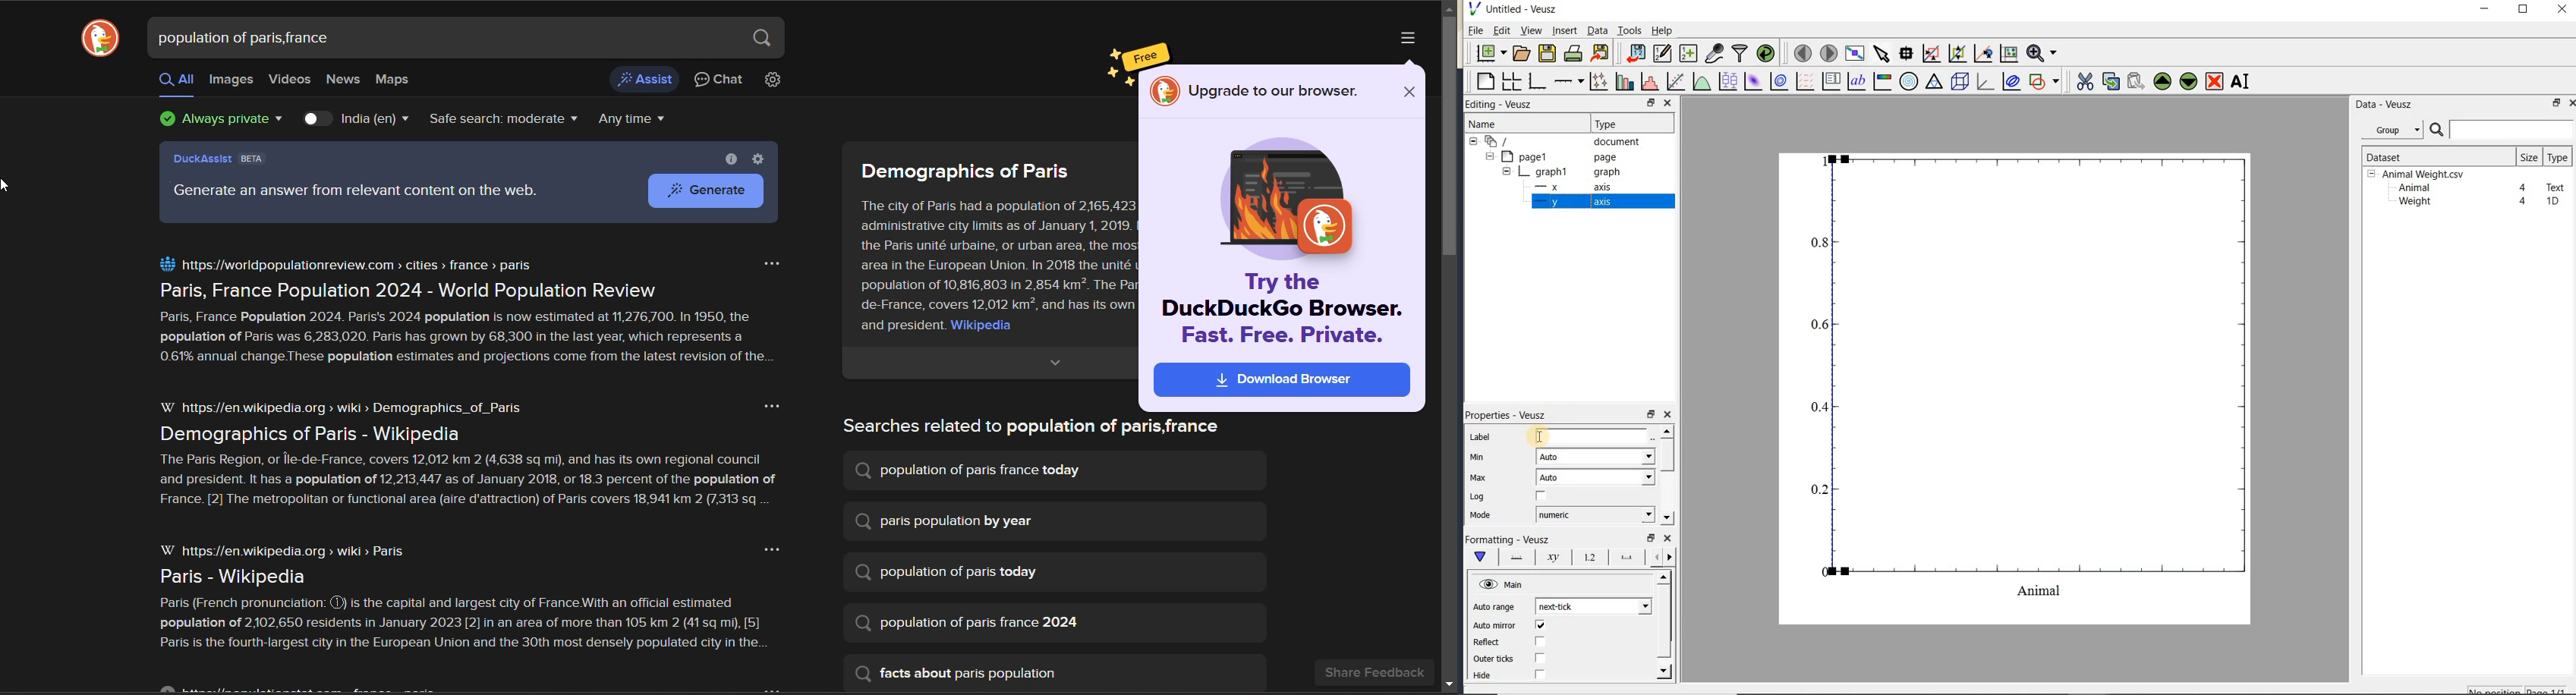 This screenshot has height=700, width=2576. What do you see at coordinates (1564, 30) in the screenshot?
I see `insert` at bounding box center [1564, 30].